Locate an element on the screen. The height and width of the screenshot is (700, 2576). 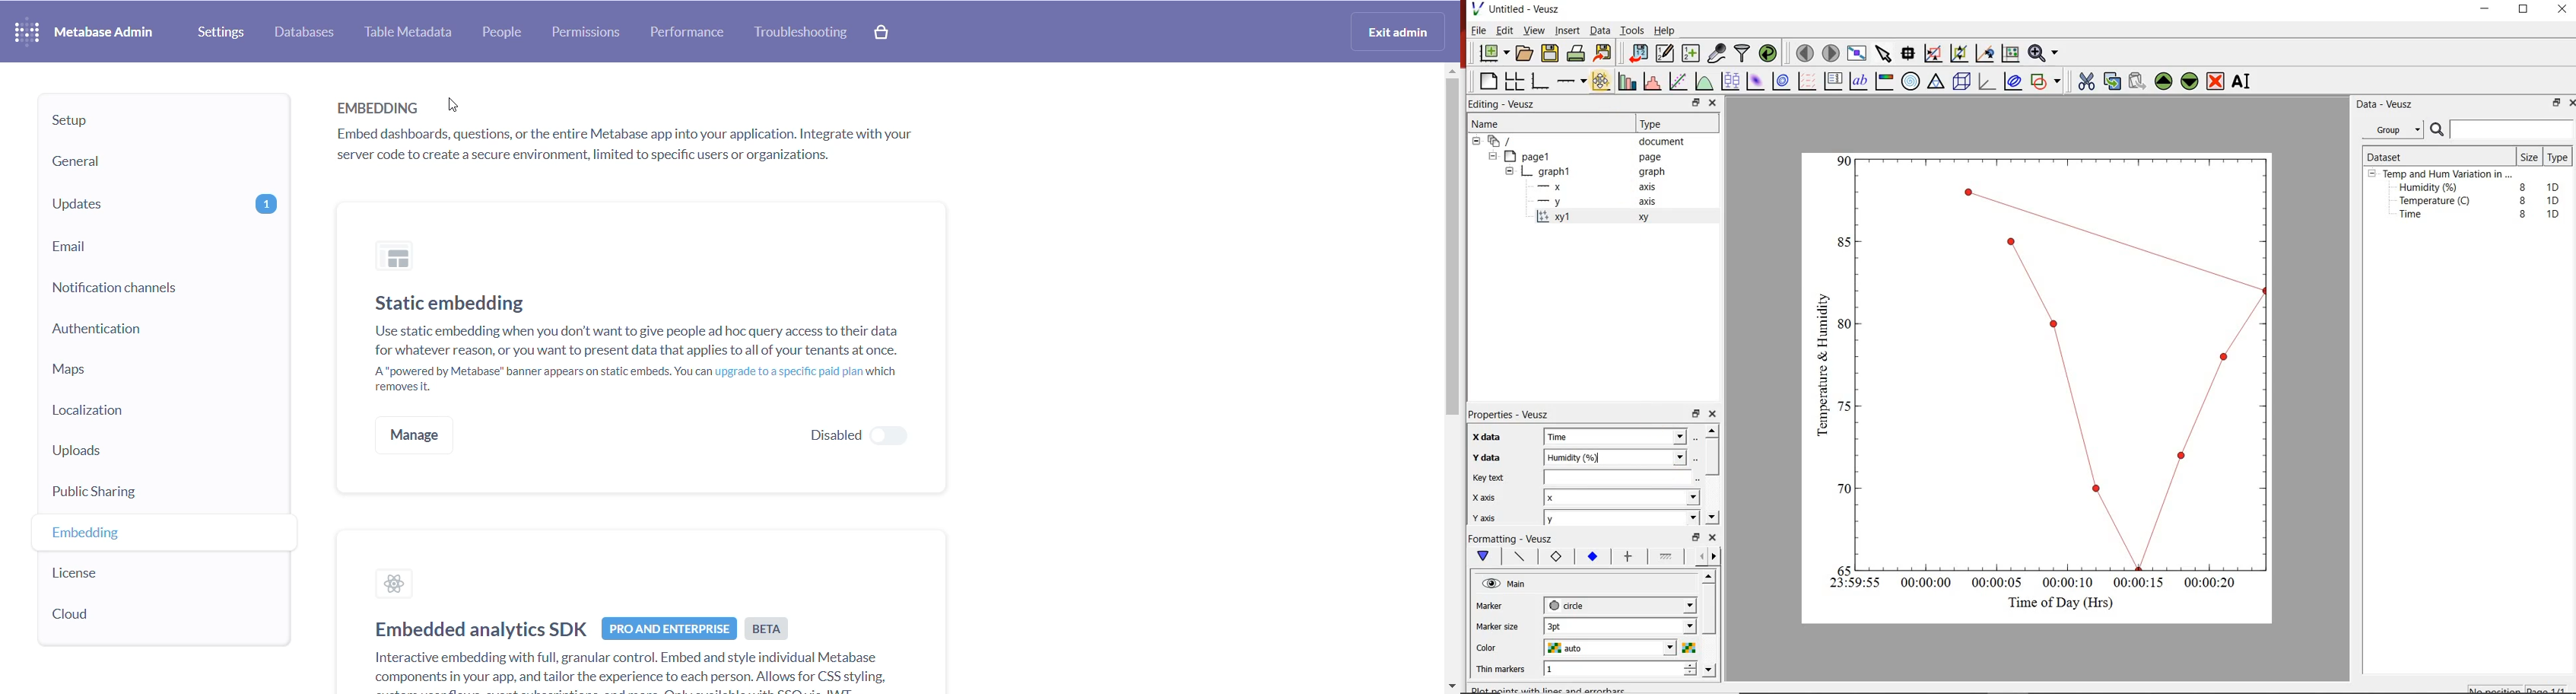
add a shape to the plot is located at coordinates (2049, 83).